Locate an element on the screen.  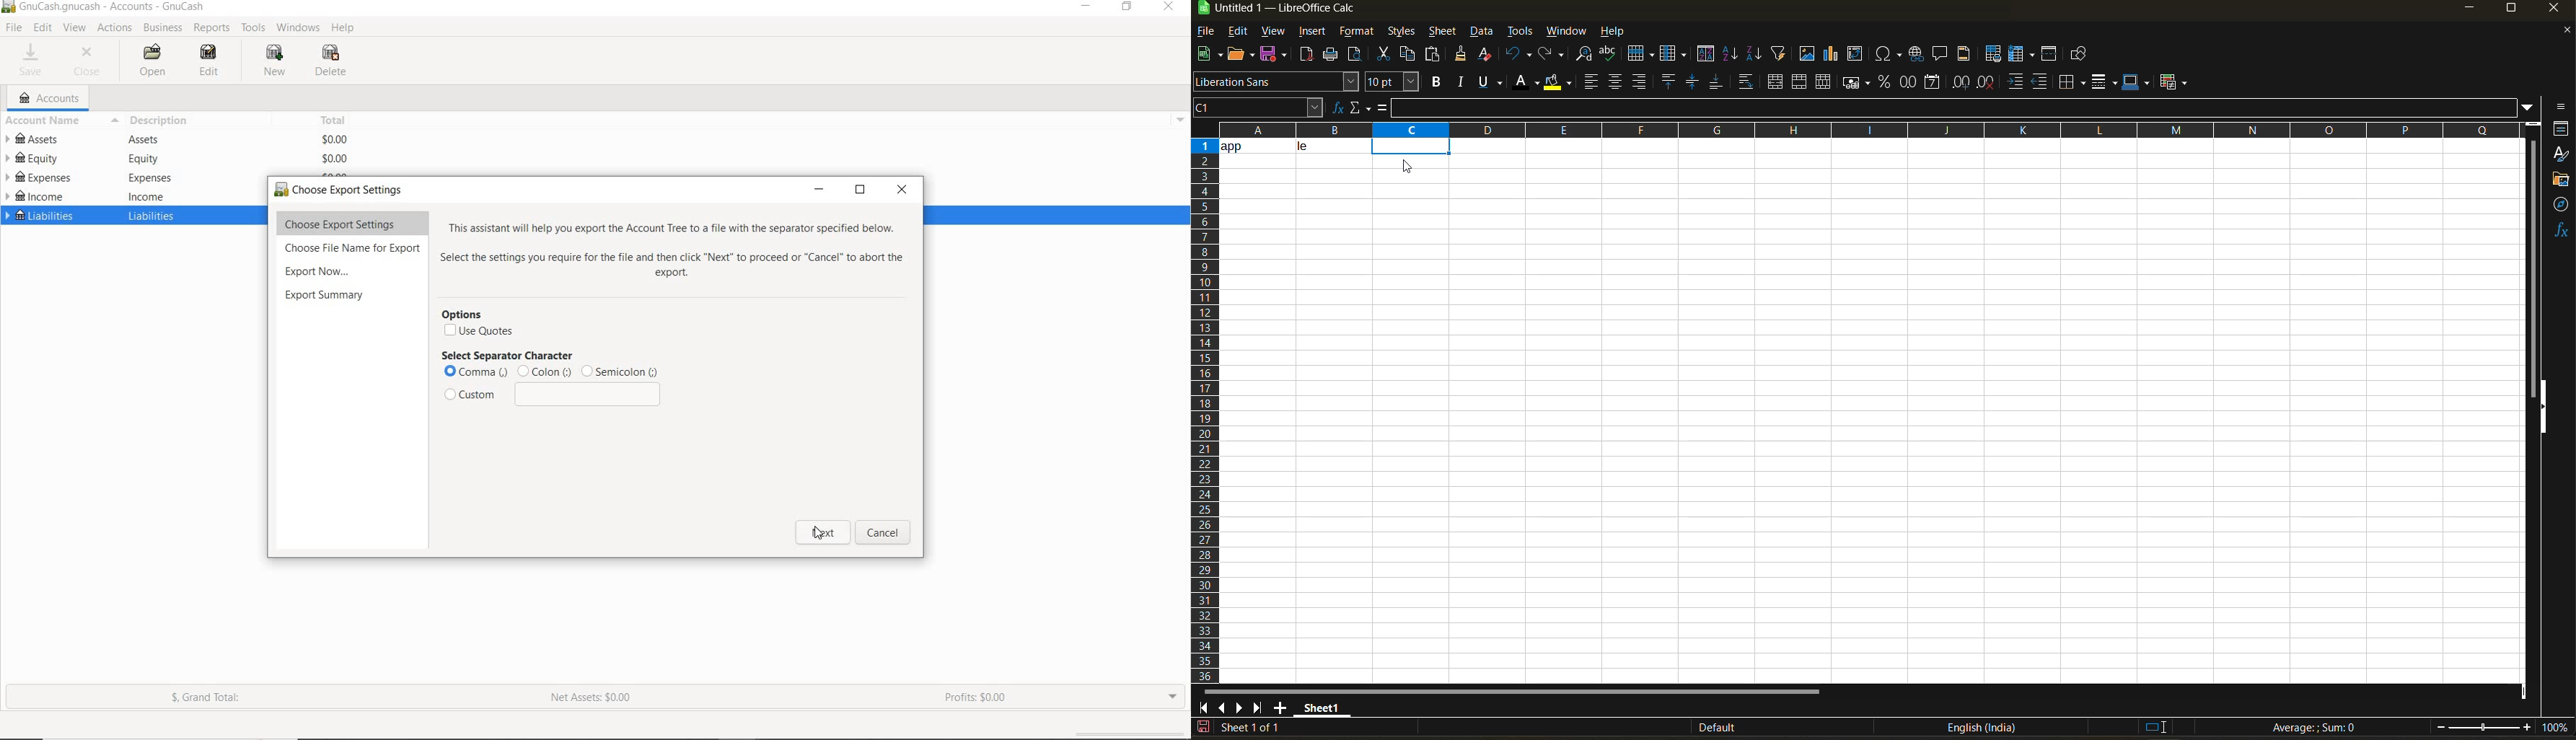
align left is located at coordinates (1593, 82).